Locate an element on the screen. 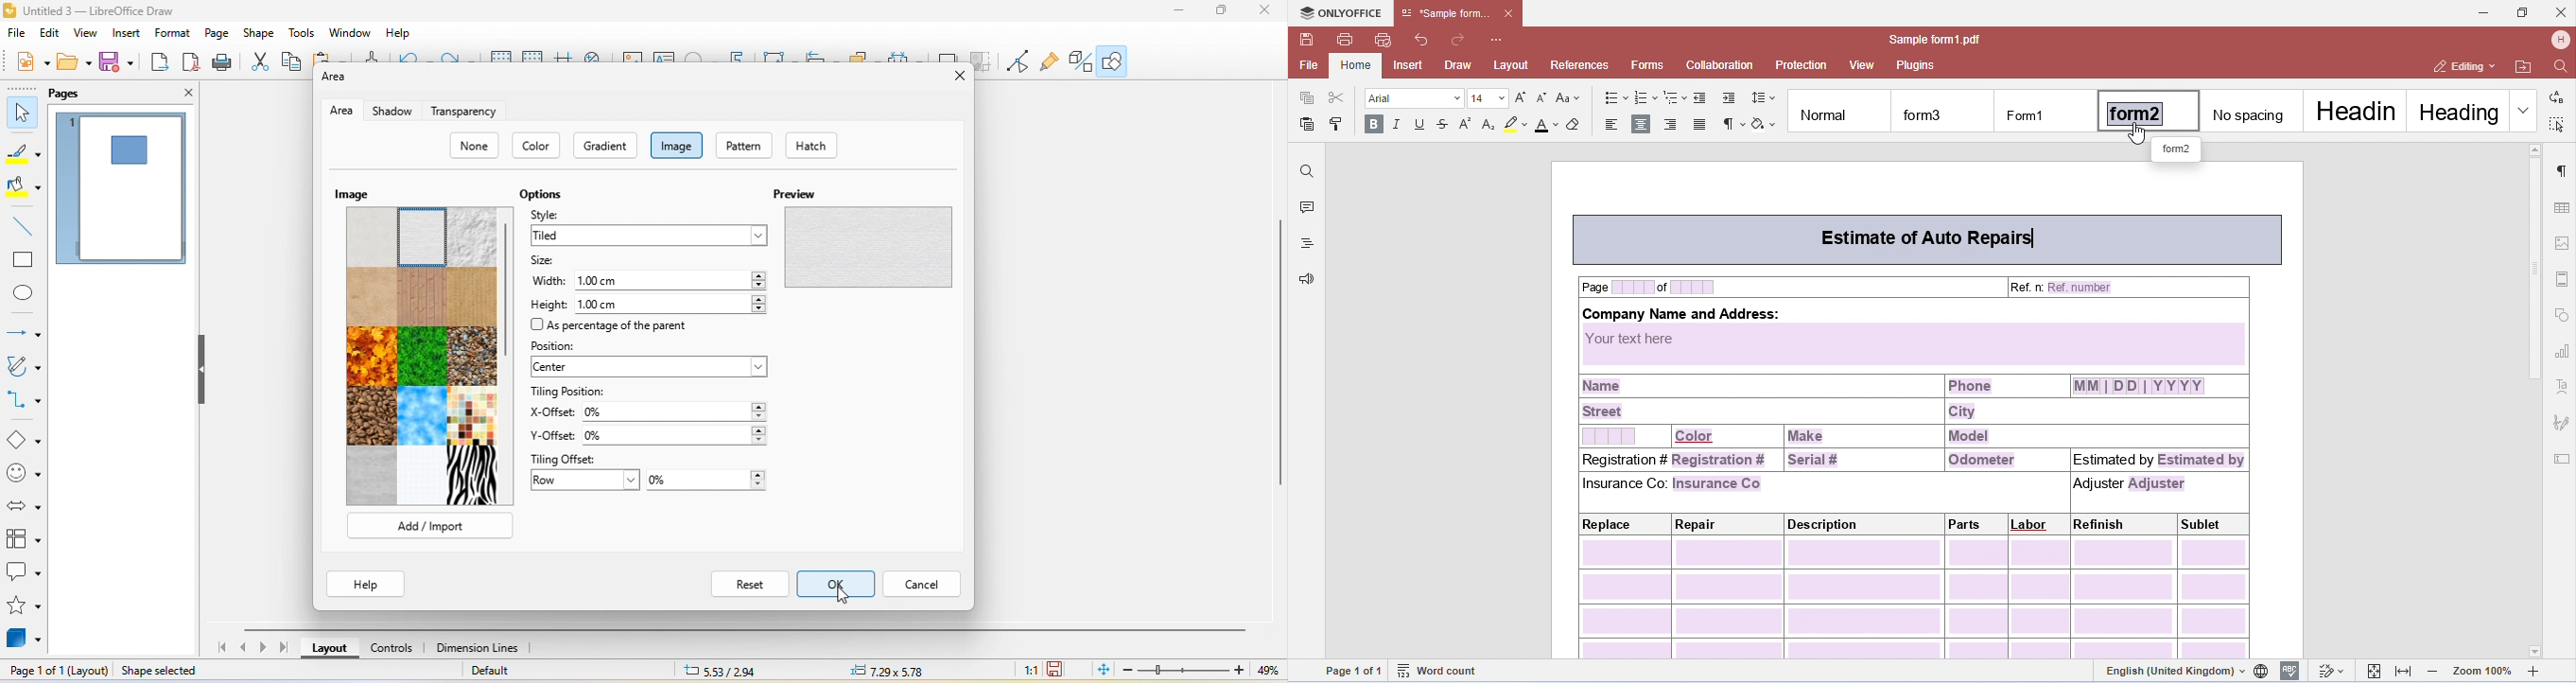  help is located at coordinates (402, 34).